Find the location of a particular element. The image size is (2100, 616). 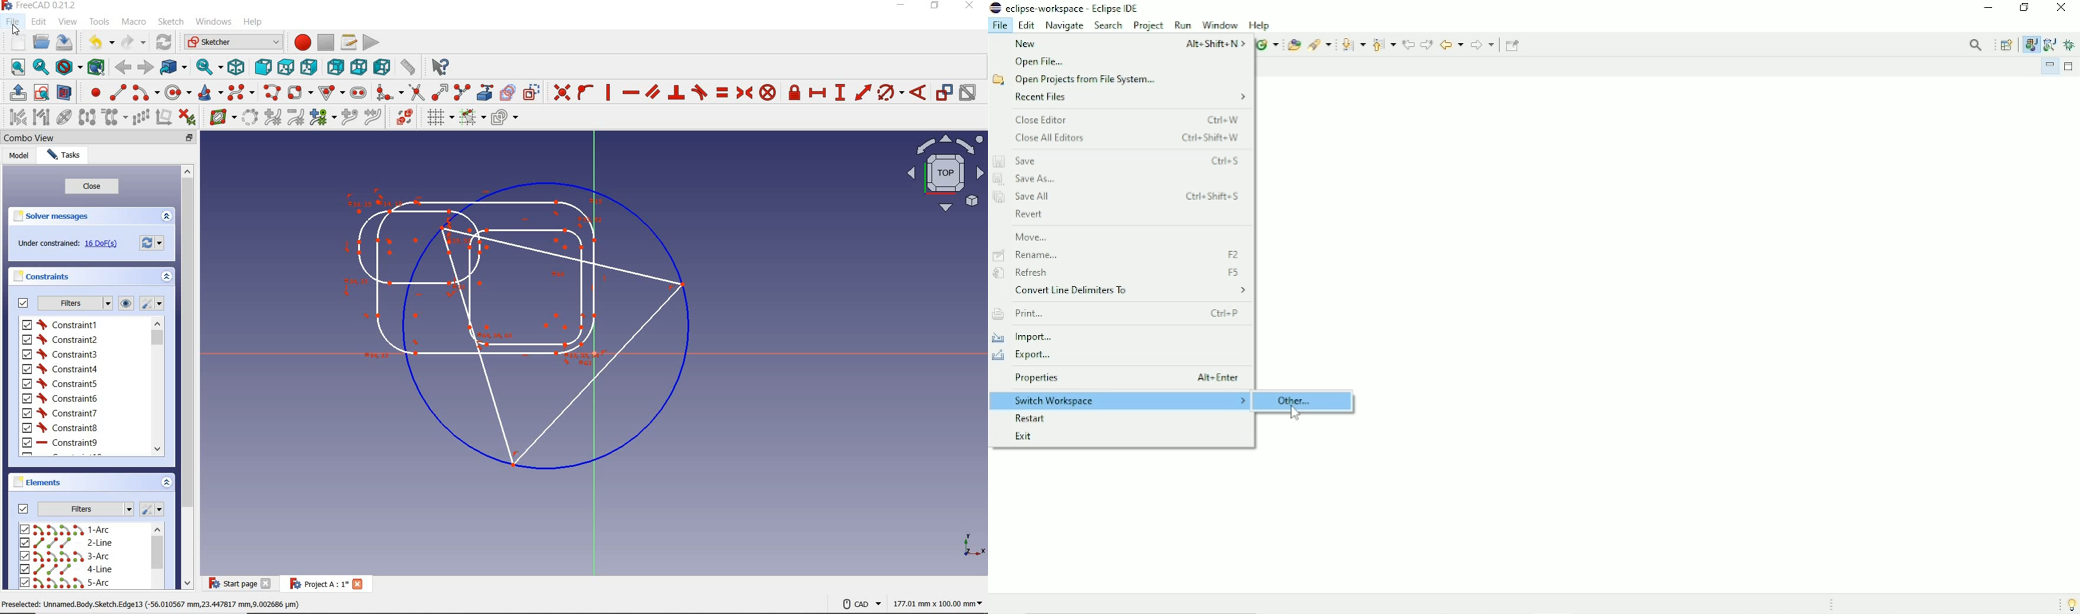

tasks is located at coordinates (67, 156).